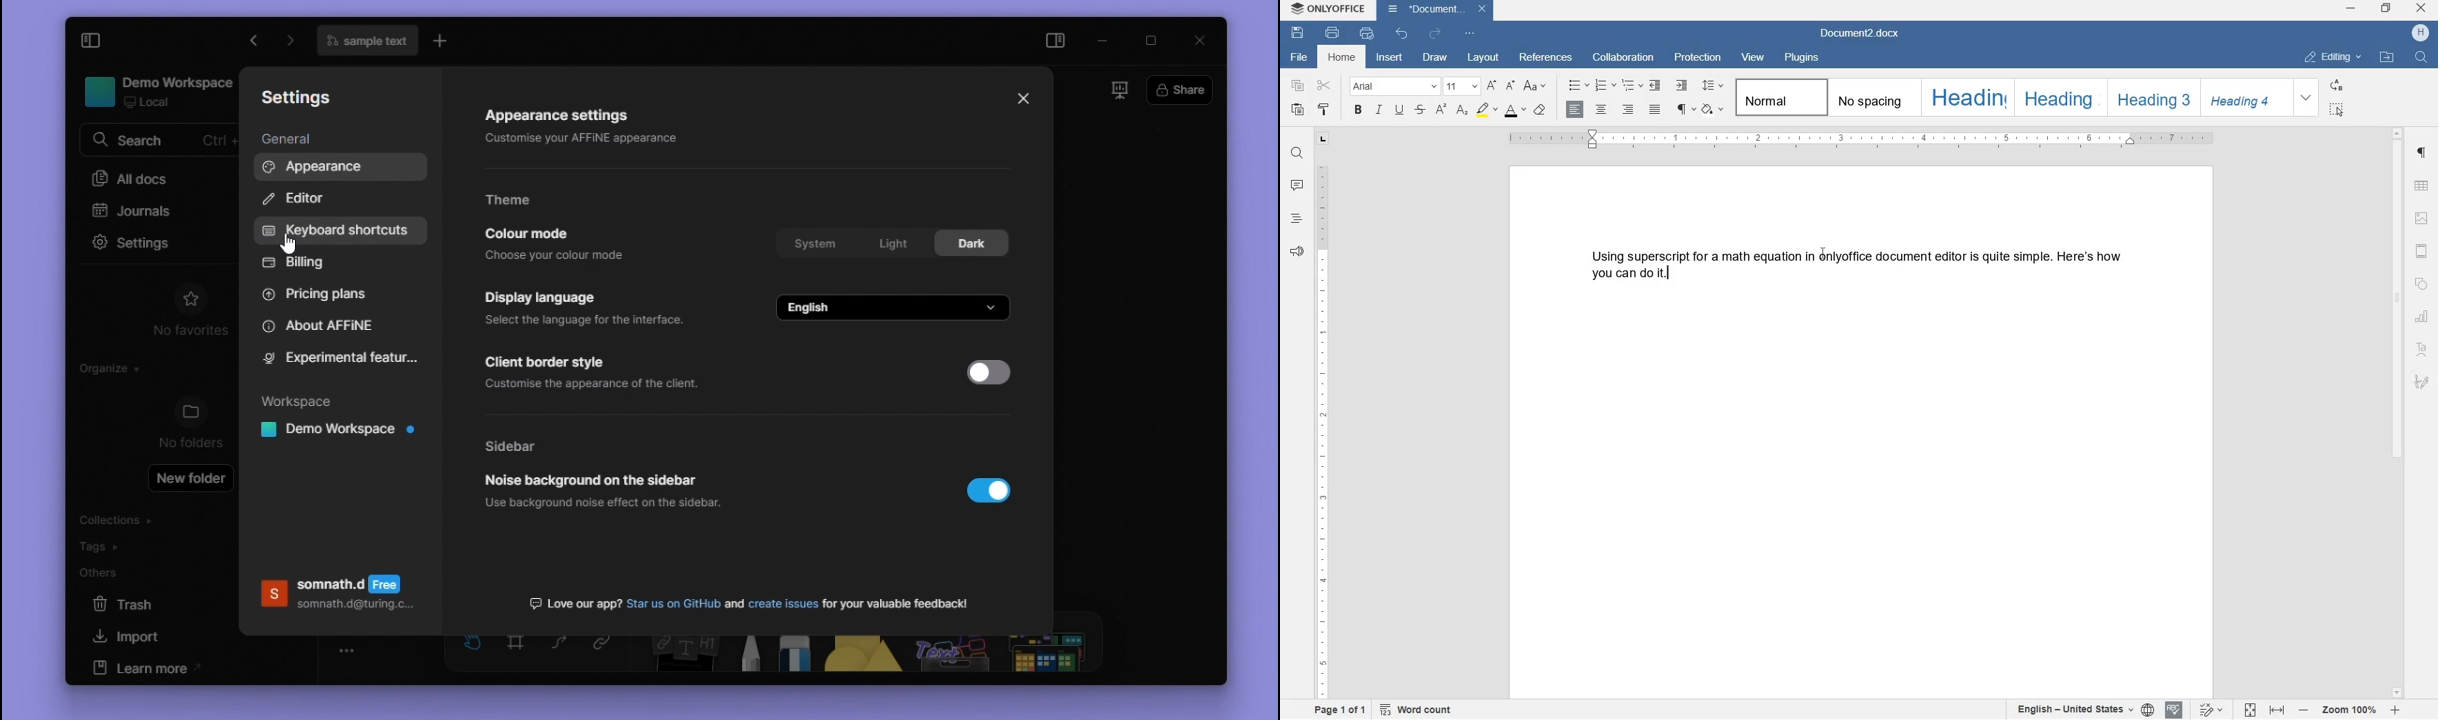 The height and width of the screenshot is (728, 2464). Describe the element at coordinates (1299, 33) in the screenshot. I see `save` at that location.